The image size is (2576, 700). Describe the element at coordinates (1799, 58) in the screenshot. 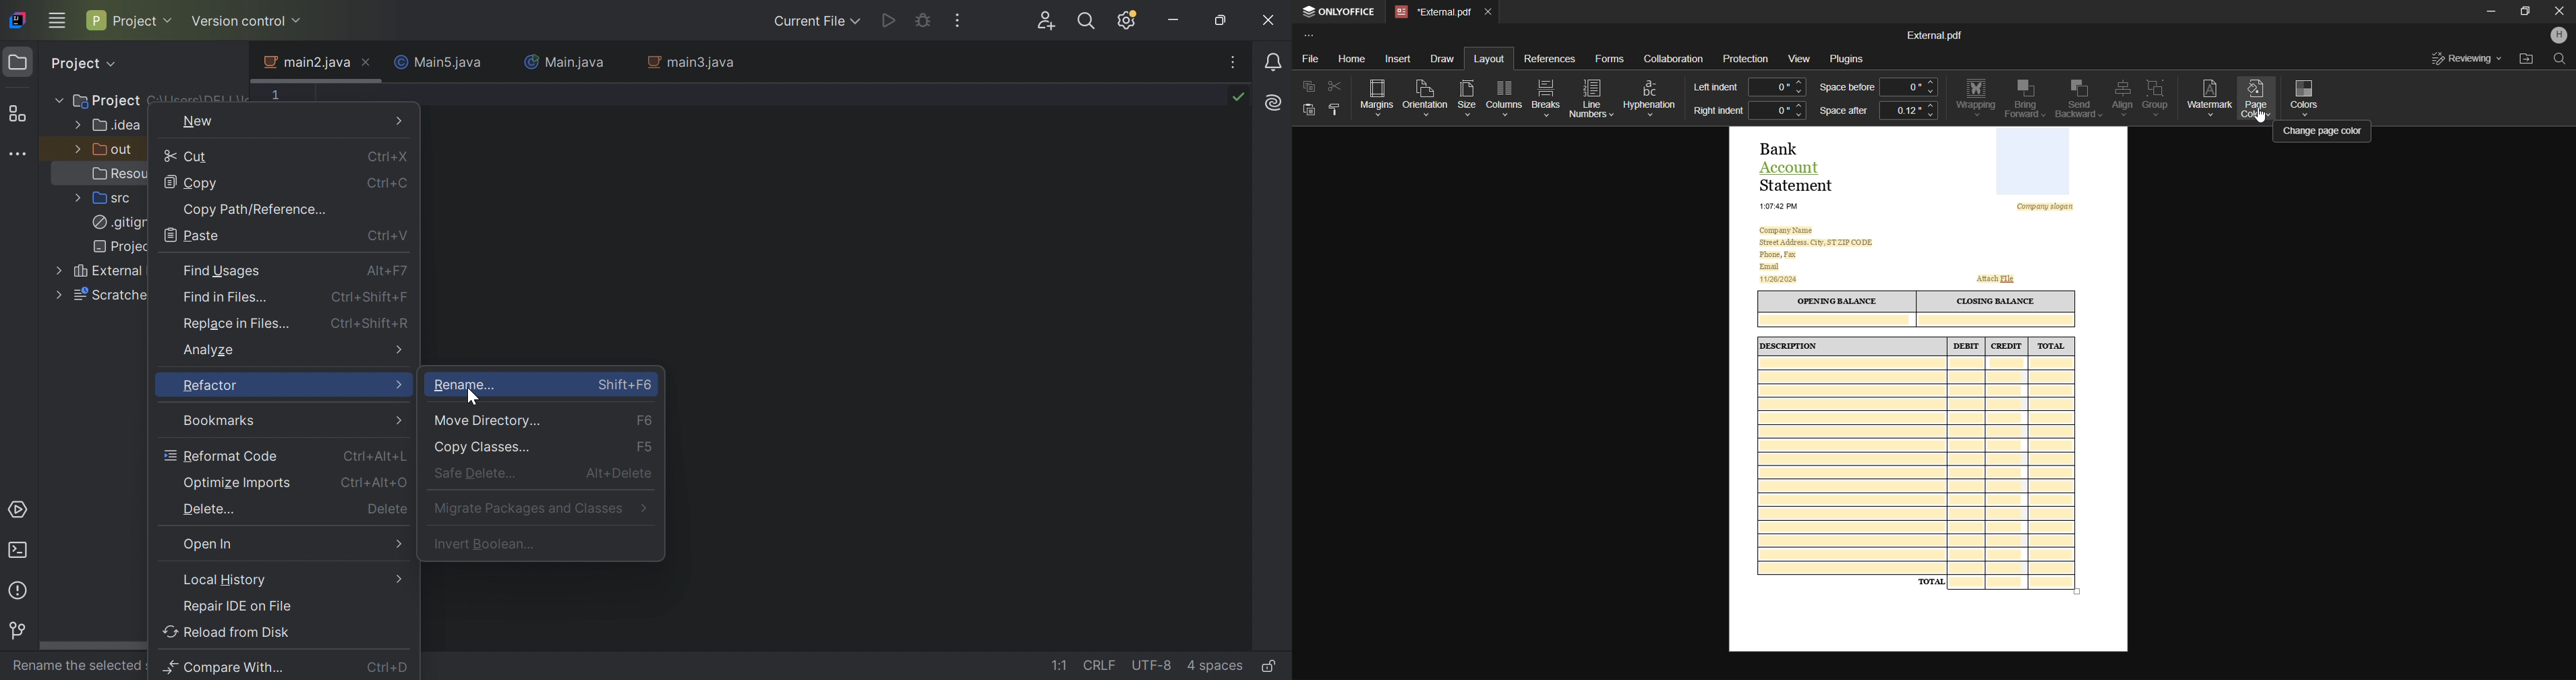

I see `View` at that location.